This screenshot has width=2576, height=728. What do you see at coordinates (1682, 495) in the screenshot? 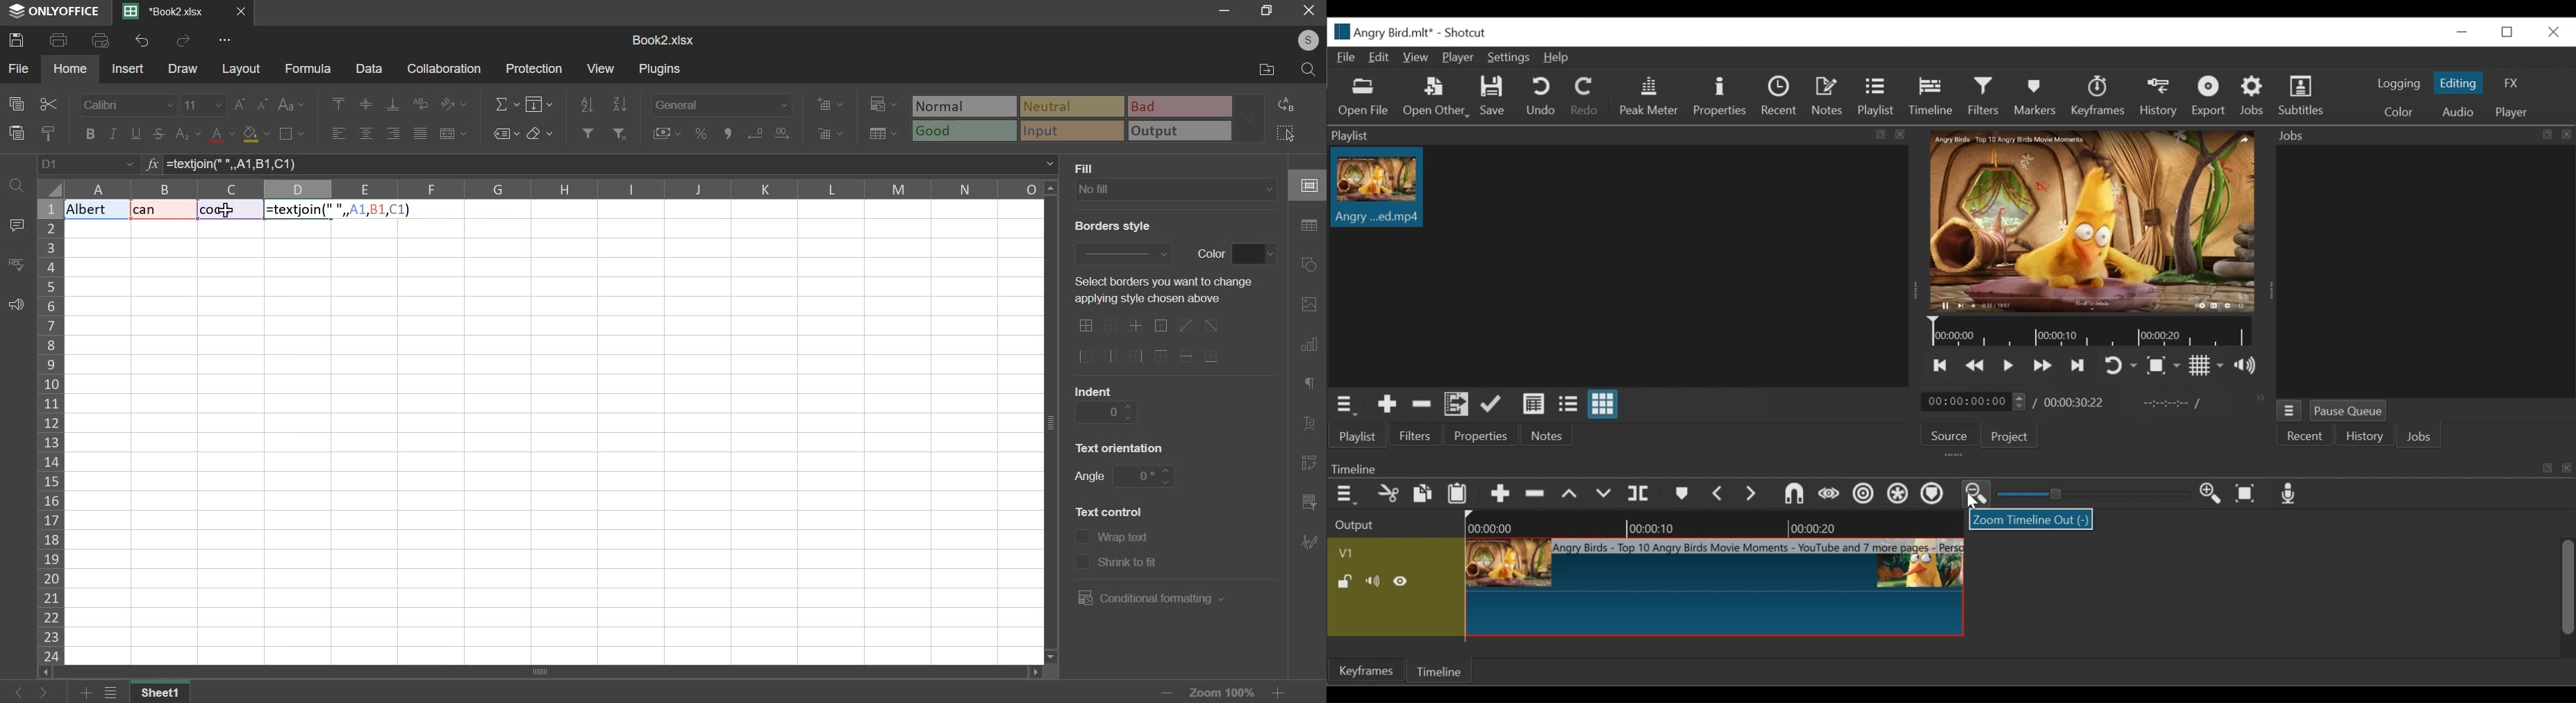
I see `bookmark` at bounding box center [1682, 495].